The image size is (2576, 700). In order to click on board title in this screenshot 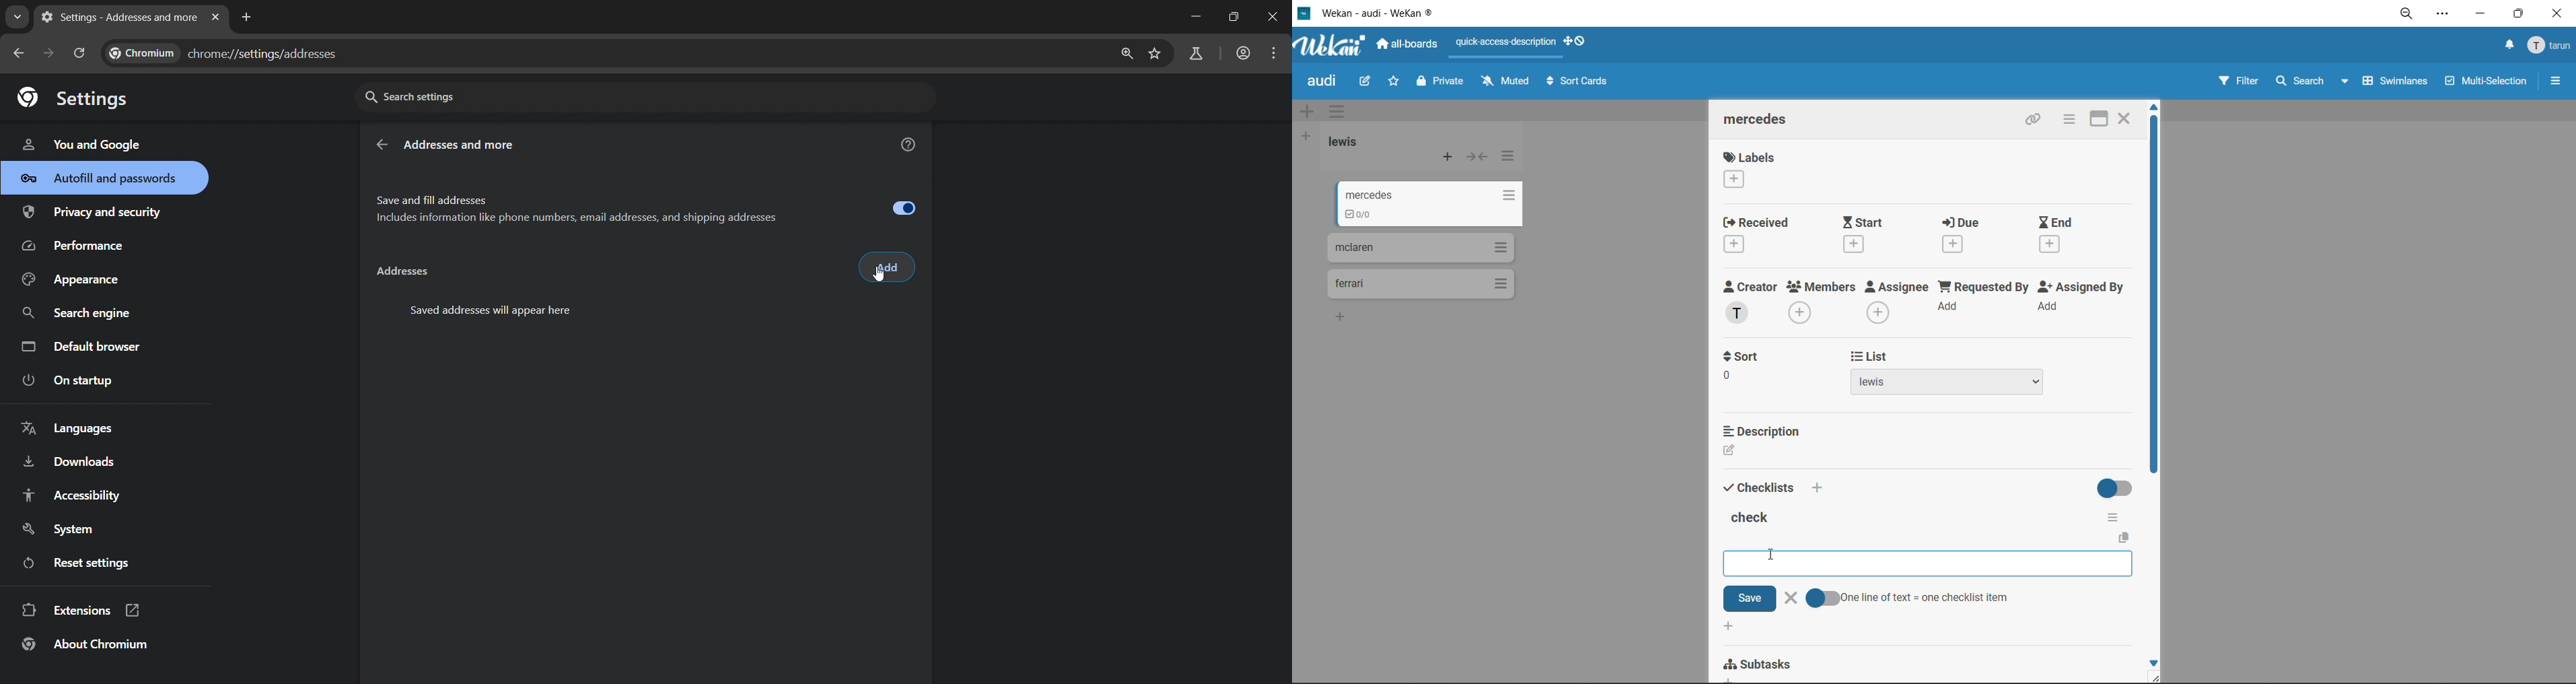, I will do `click(1325, 82)`.